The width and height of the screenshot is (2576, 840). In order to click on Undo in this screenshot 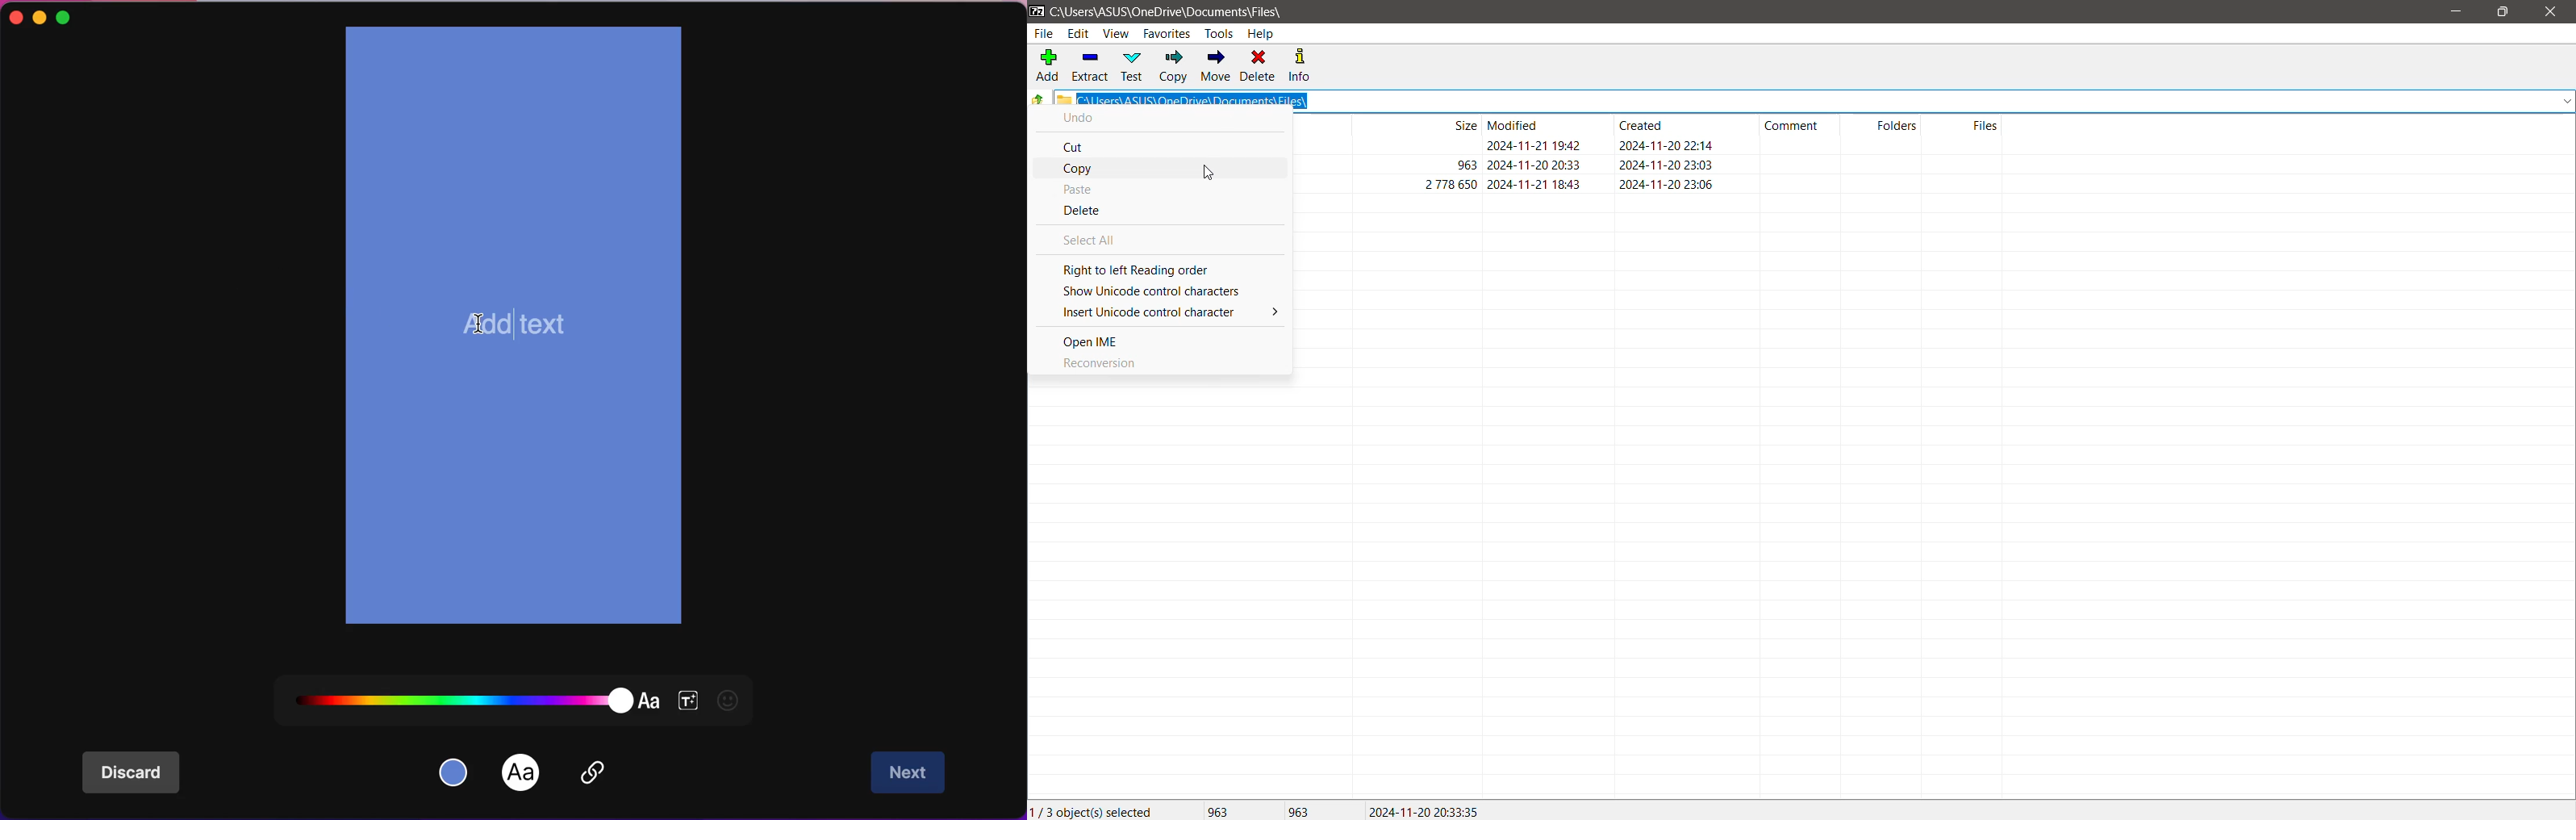, I will do `click(1079, 119)`.